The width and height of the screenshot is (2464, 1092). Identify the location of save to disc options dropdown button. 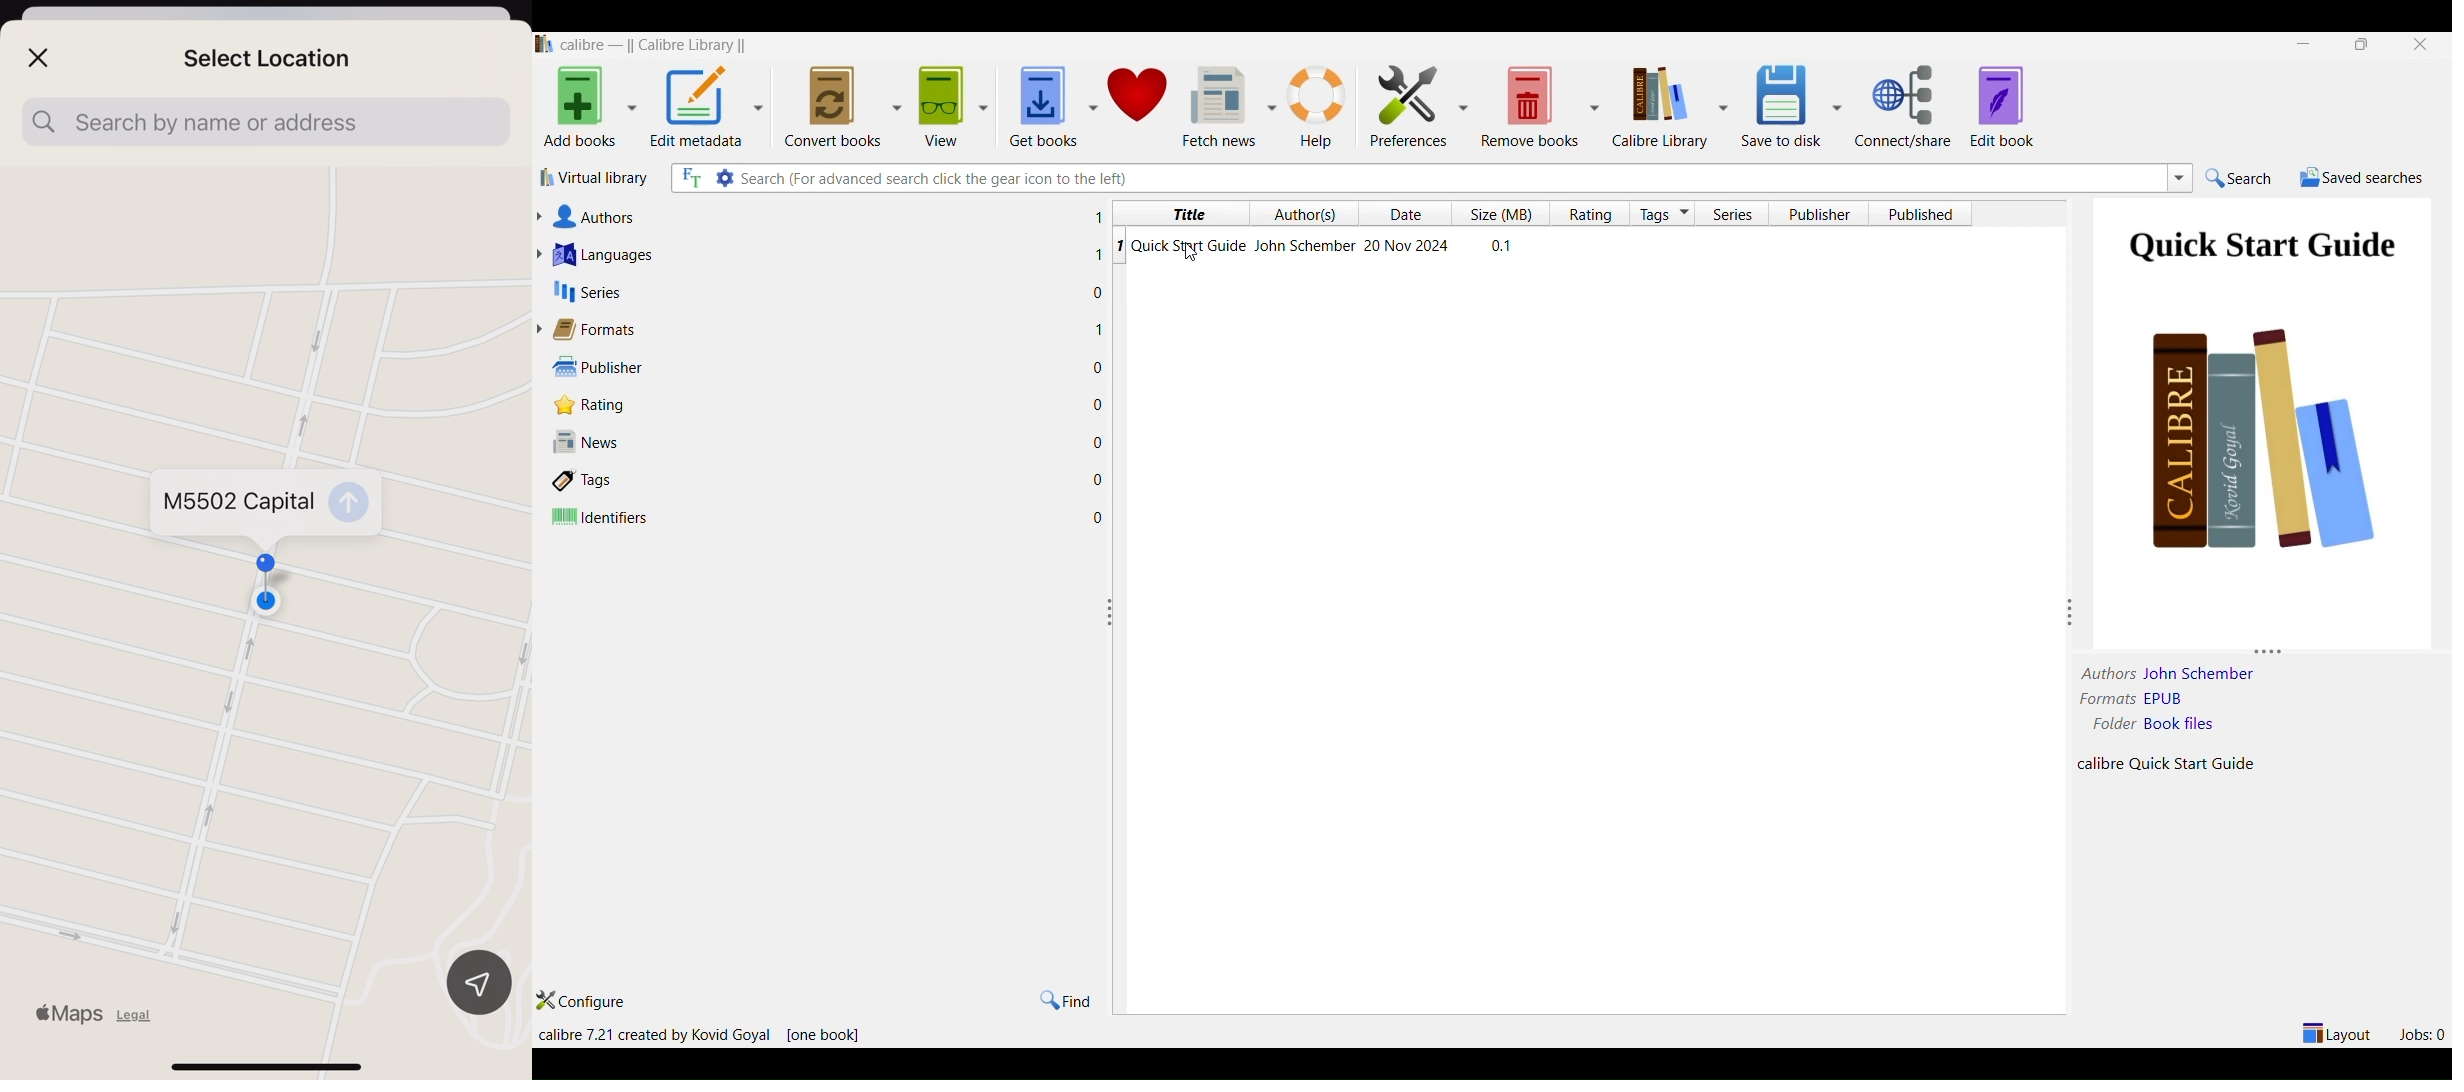
(1837, 106).